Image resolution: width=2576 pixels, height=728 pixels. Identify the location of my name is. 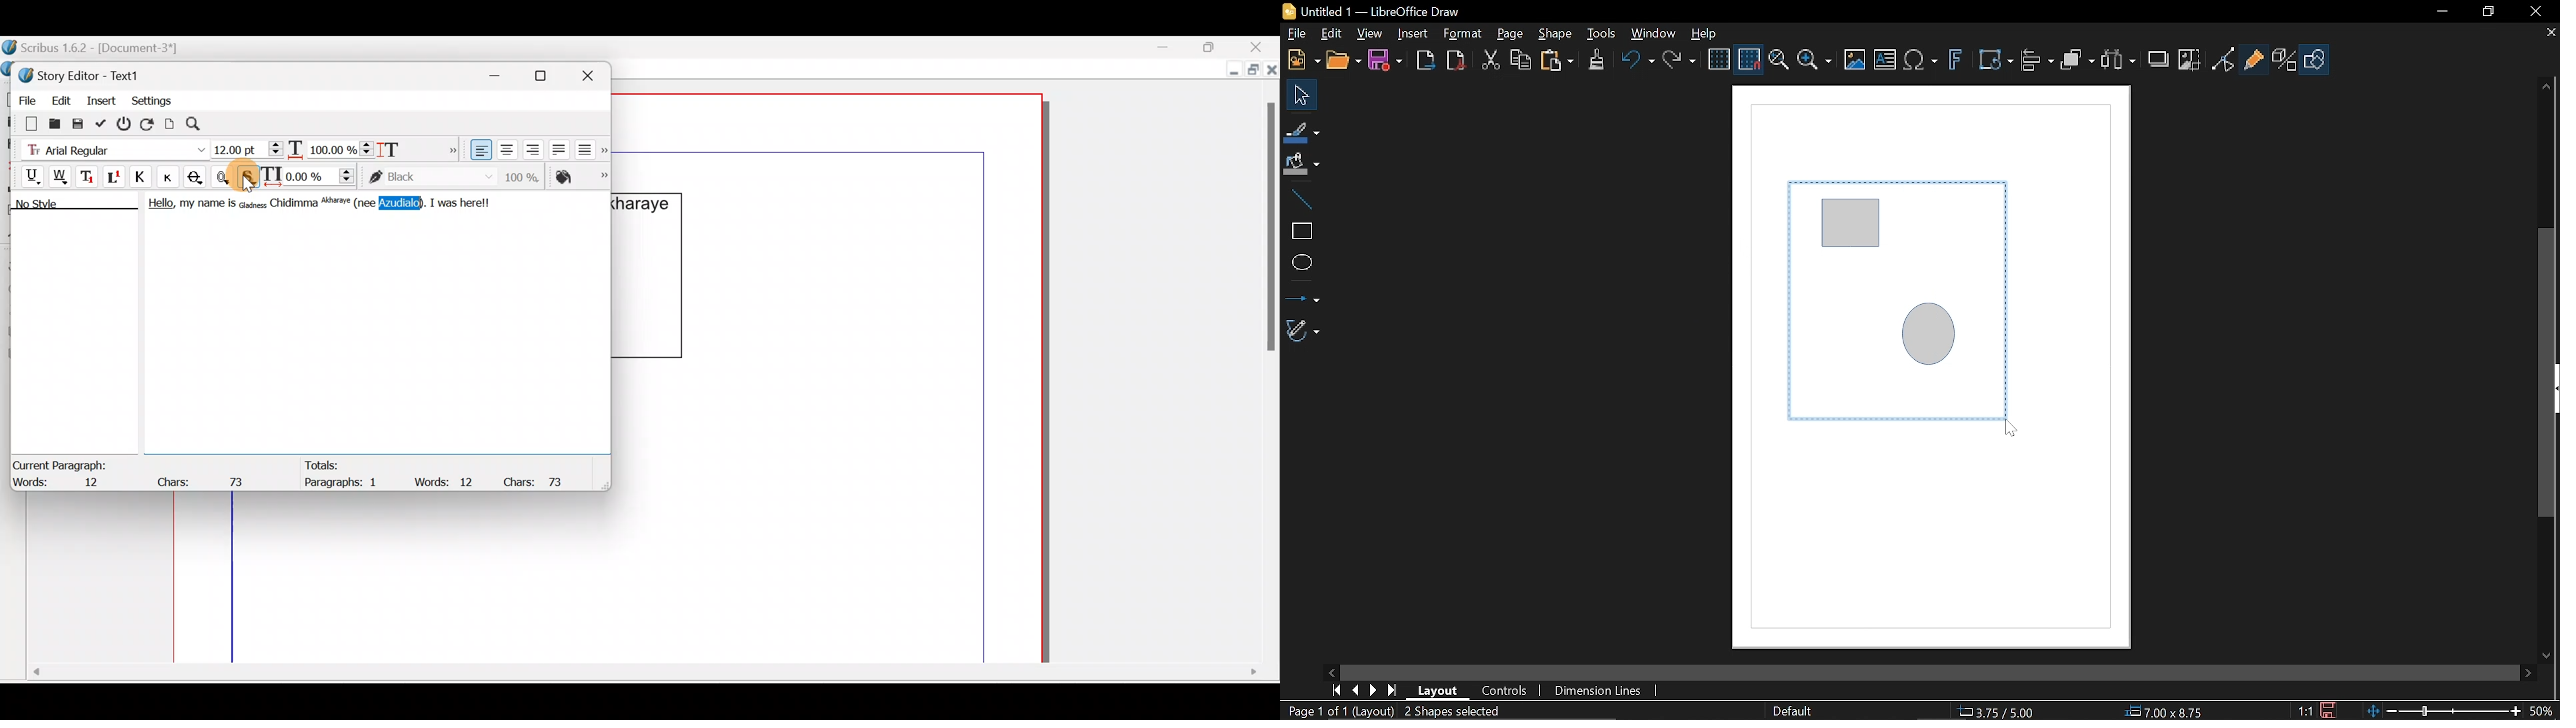
(207, 206).